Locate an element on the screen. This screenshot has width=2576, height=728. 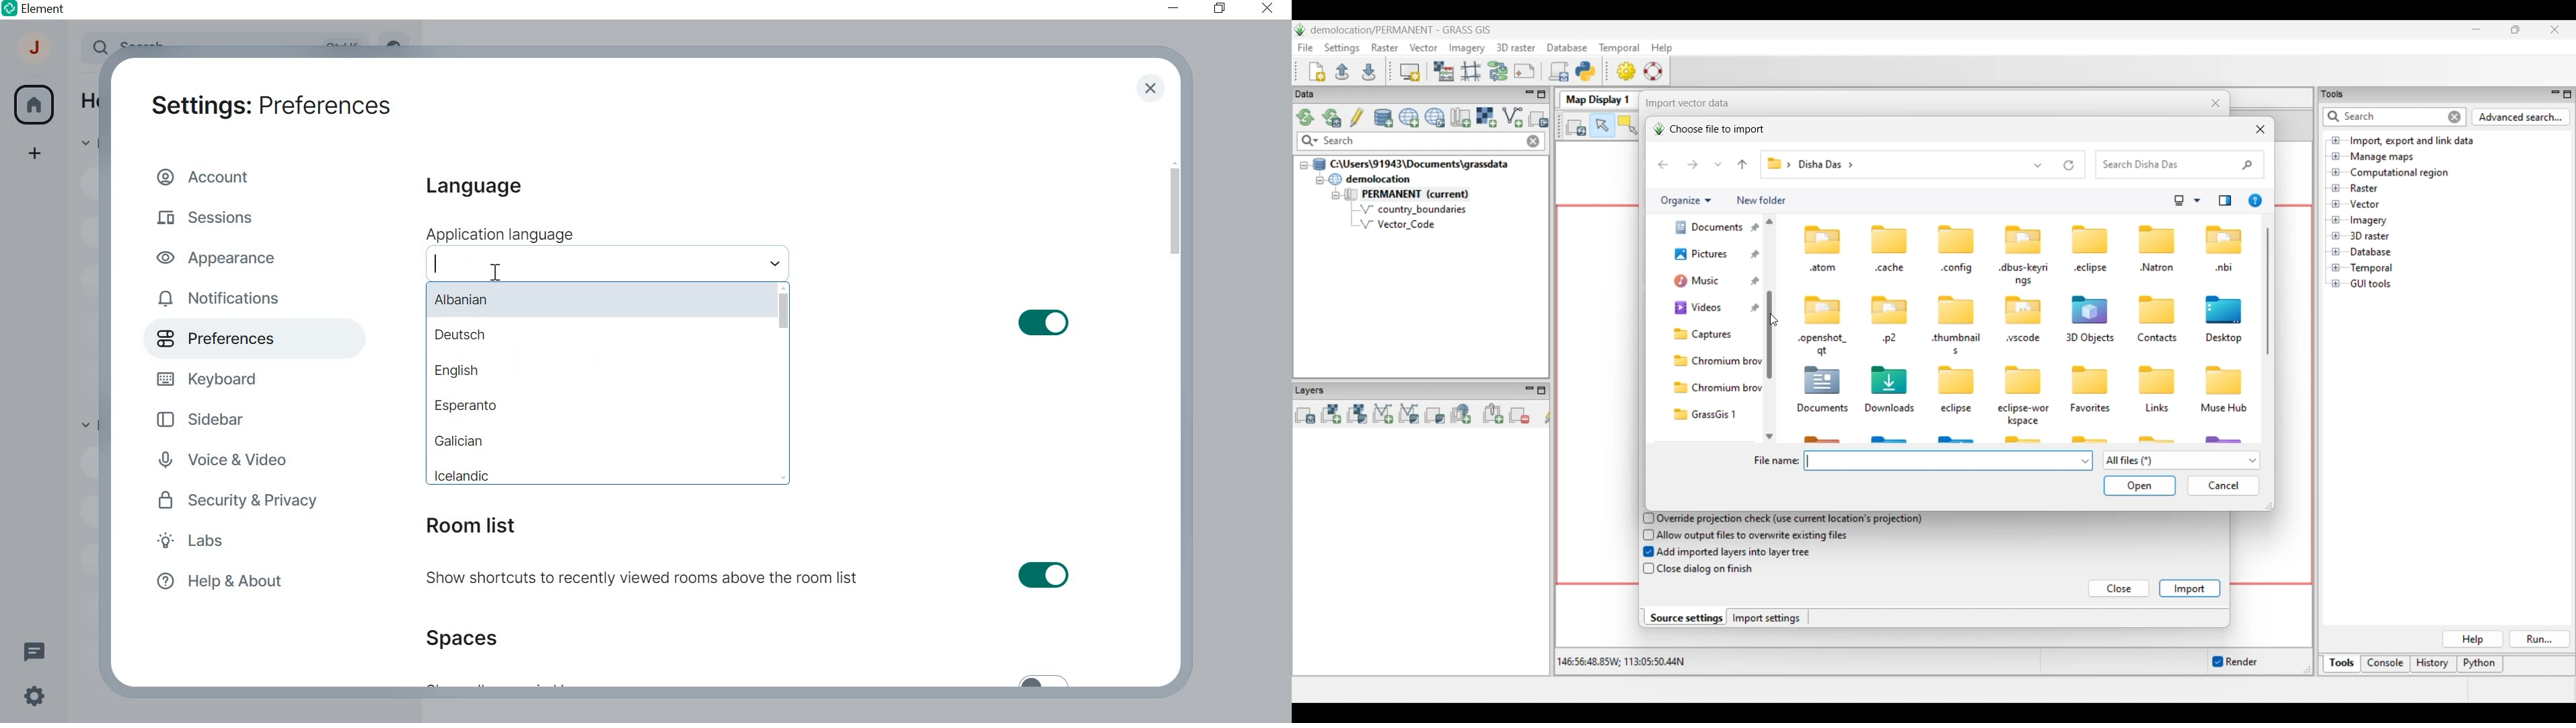
Allow spell check is located at coordinates (940, 322).